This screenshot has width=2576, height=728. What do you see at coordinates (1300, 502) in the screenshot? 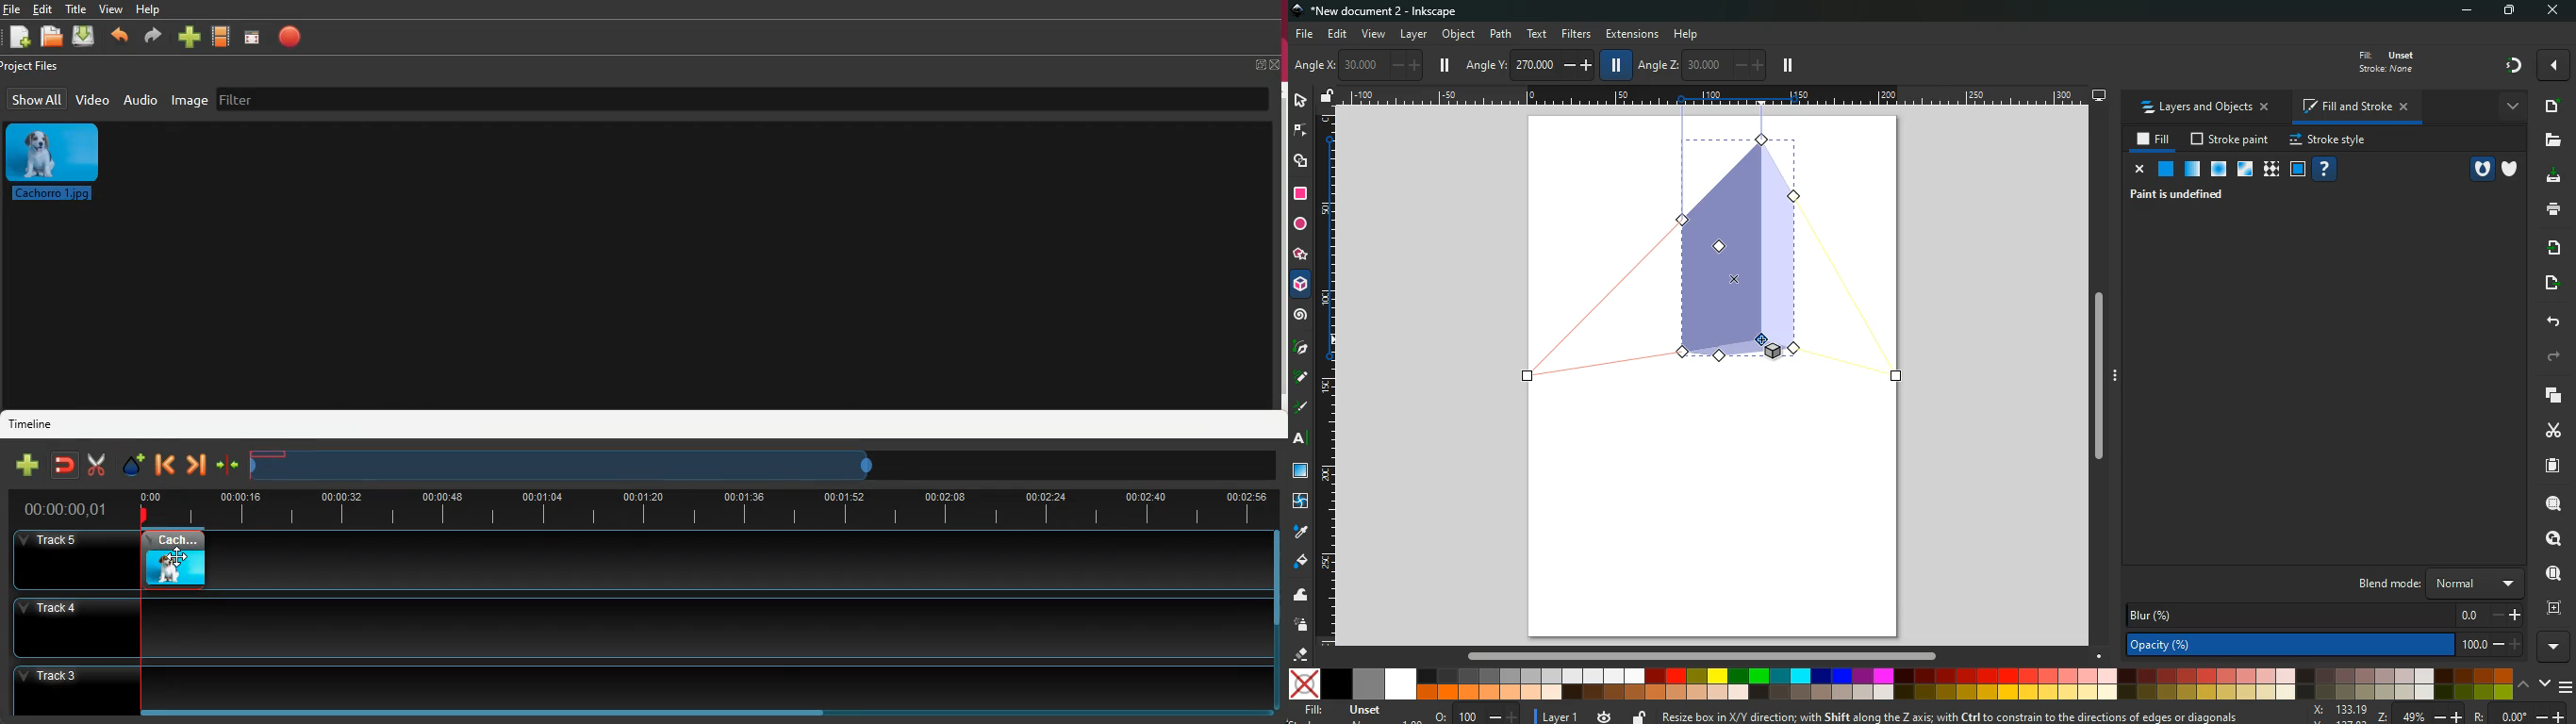
I see `twist` at bounding box center [1300, 502].